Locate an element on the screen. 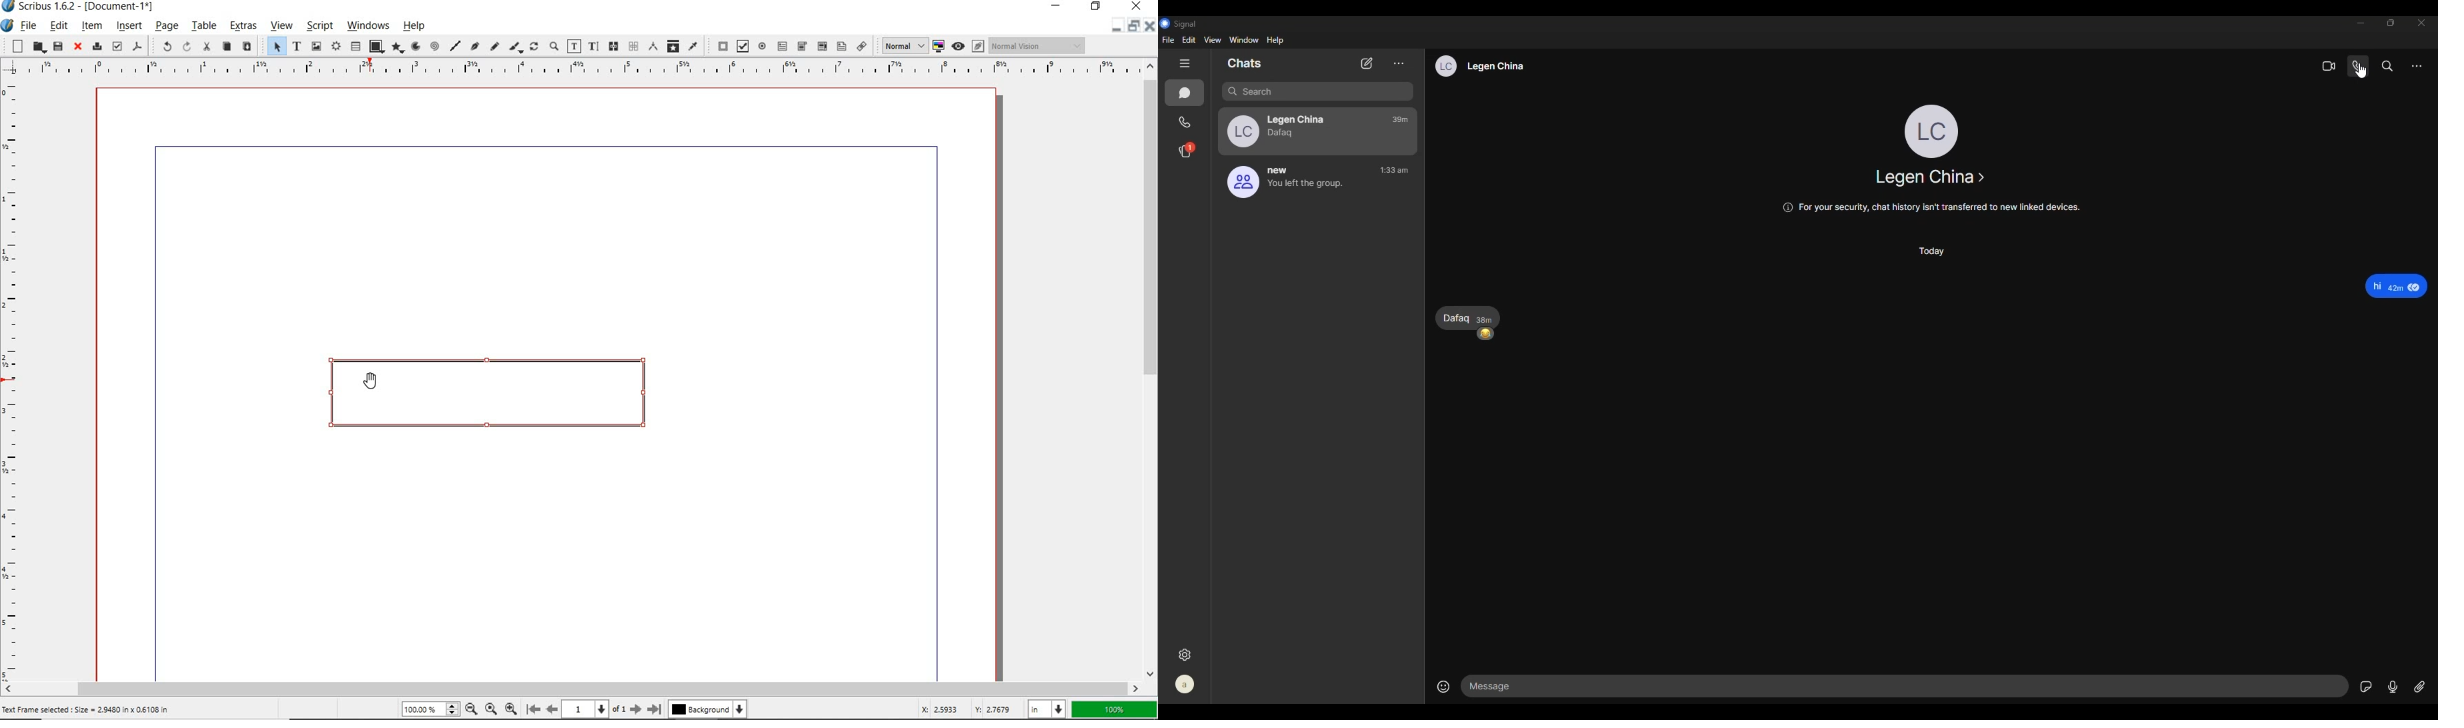  eye dropper is located at coordinates (694, 46).